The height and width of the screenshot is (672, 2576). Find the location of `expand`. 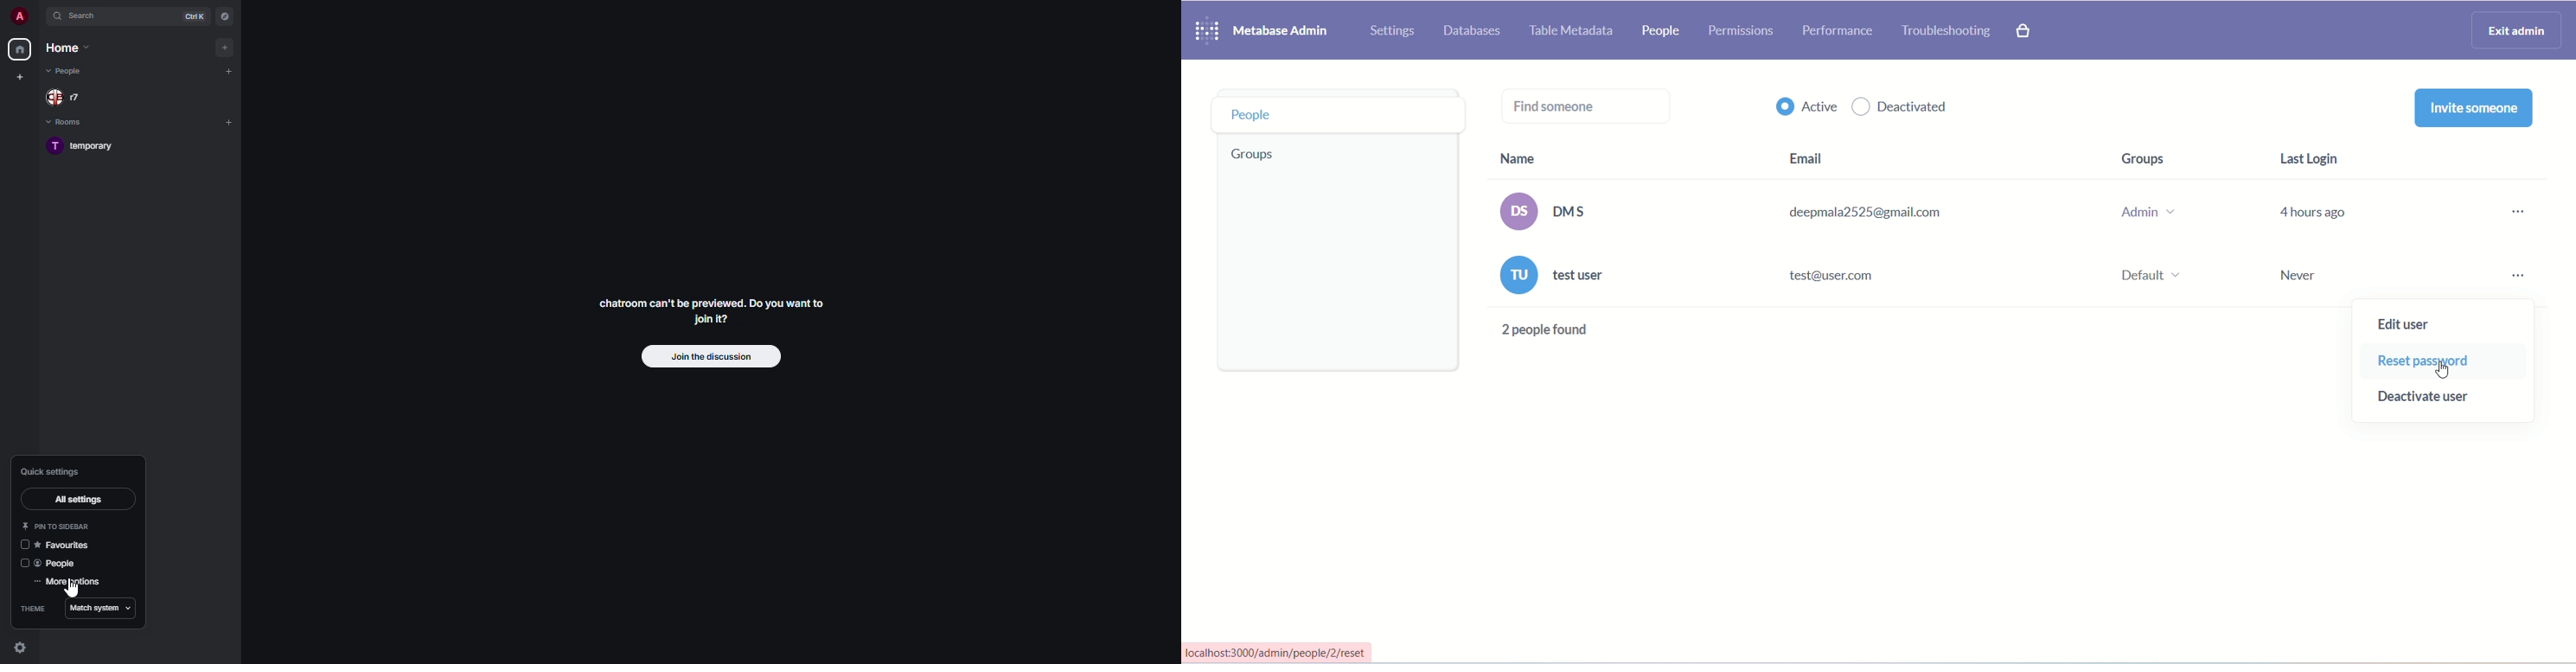

expand is located at coordinates (41, 16).